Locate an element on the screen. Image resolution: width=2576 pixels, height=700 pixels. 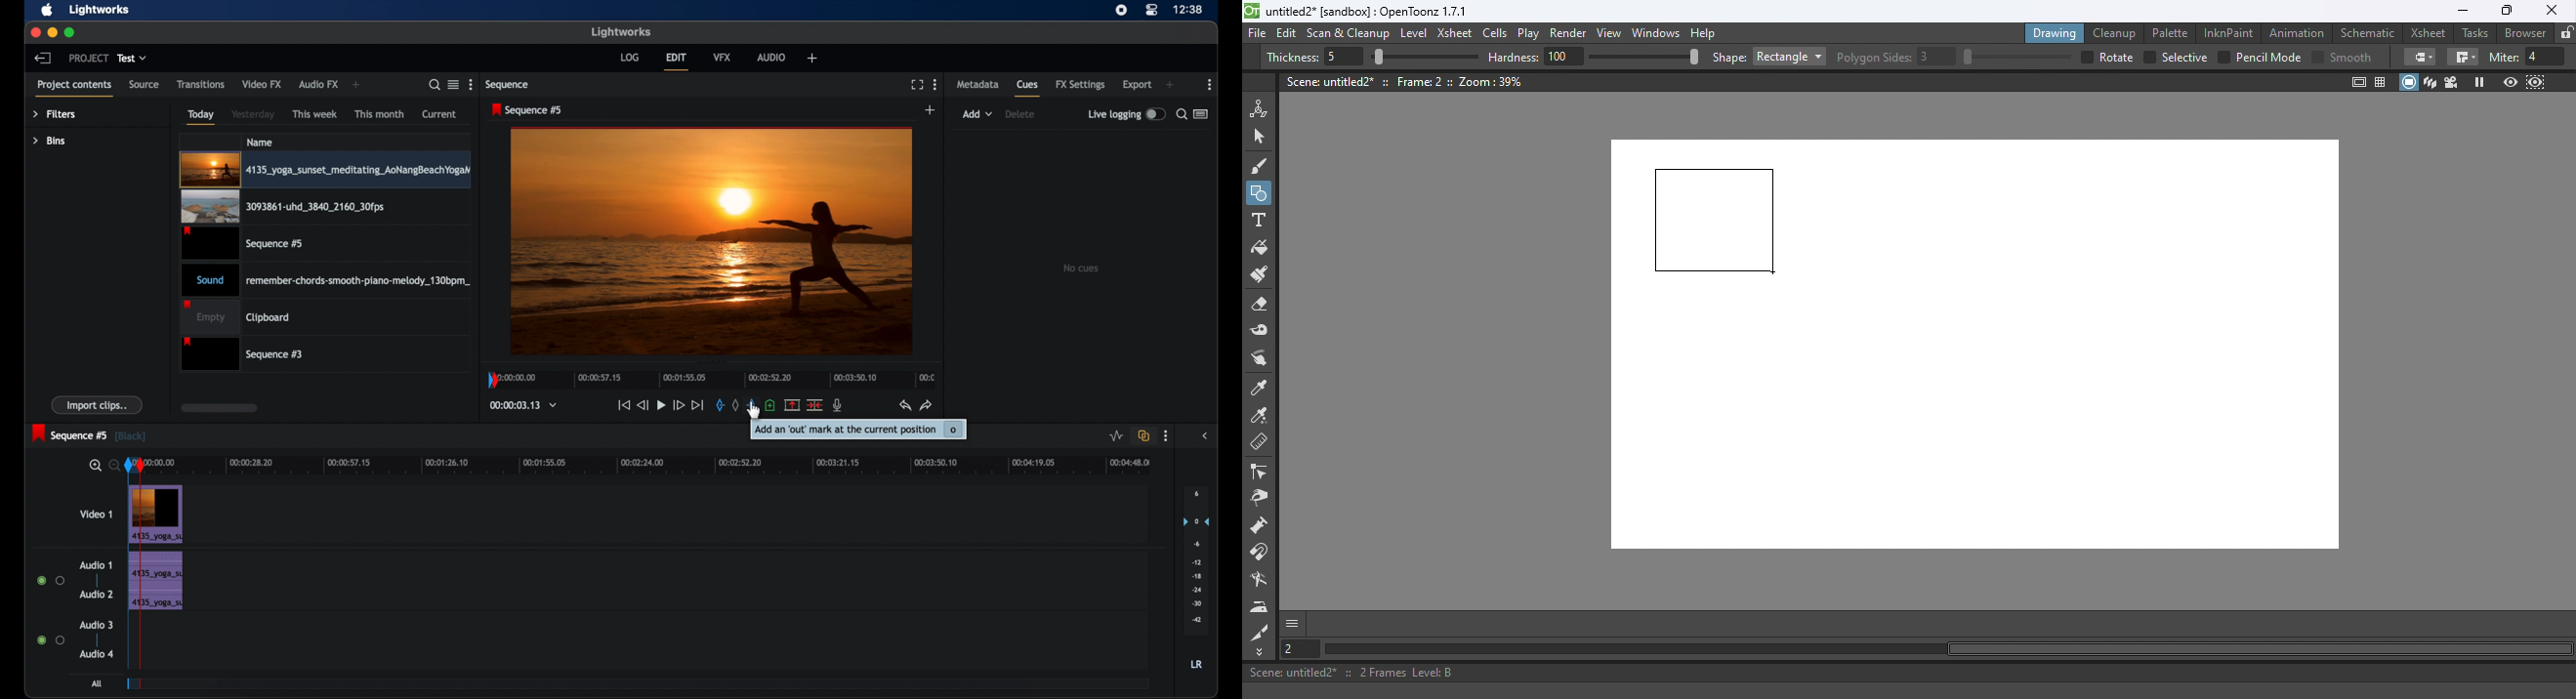
Eraser tool is located at coordinates (1265, 305).